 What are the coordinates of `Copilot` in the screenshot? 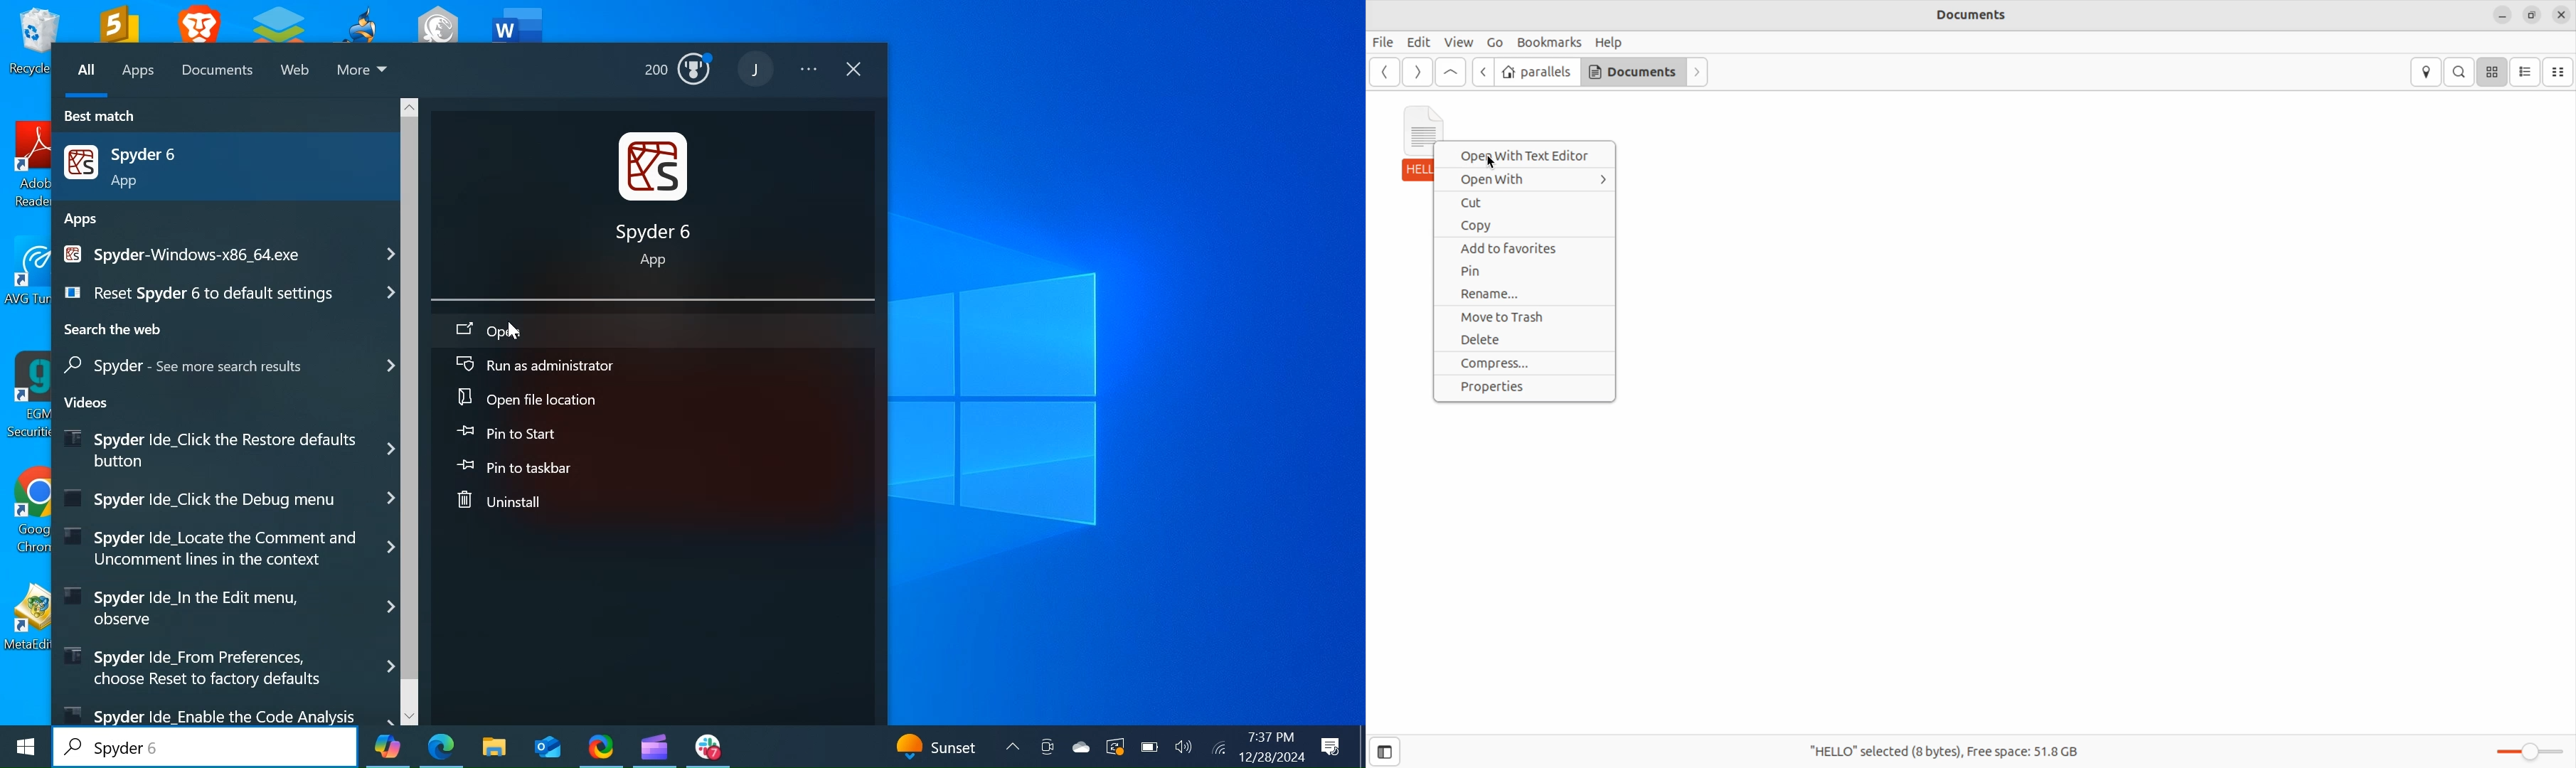 It's located at (386, 747).